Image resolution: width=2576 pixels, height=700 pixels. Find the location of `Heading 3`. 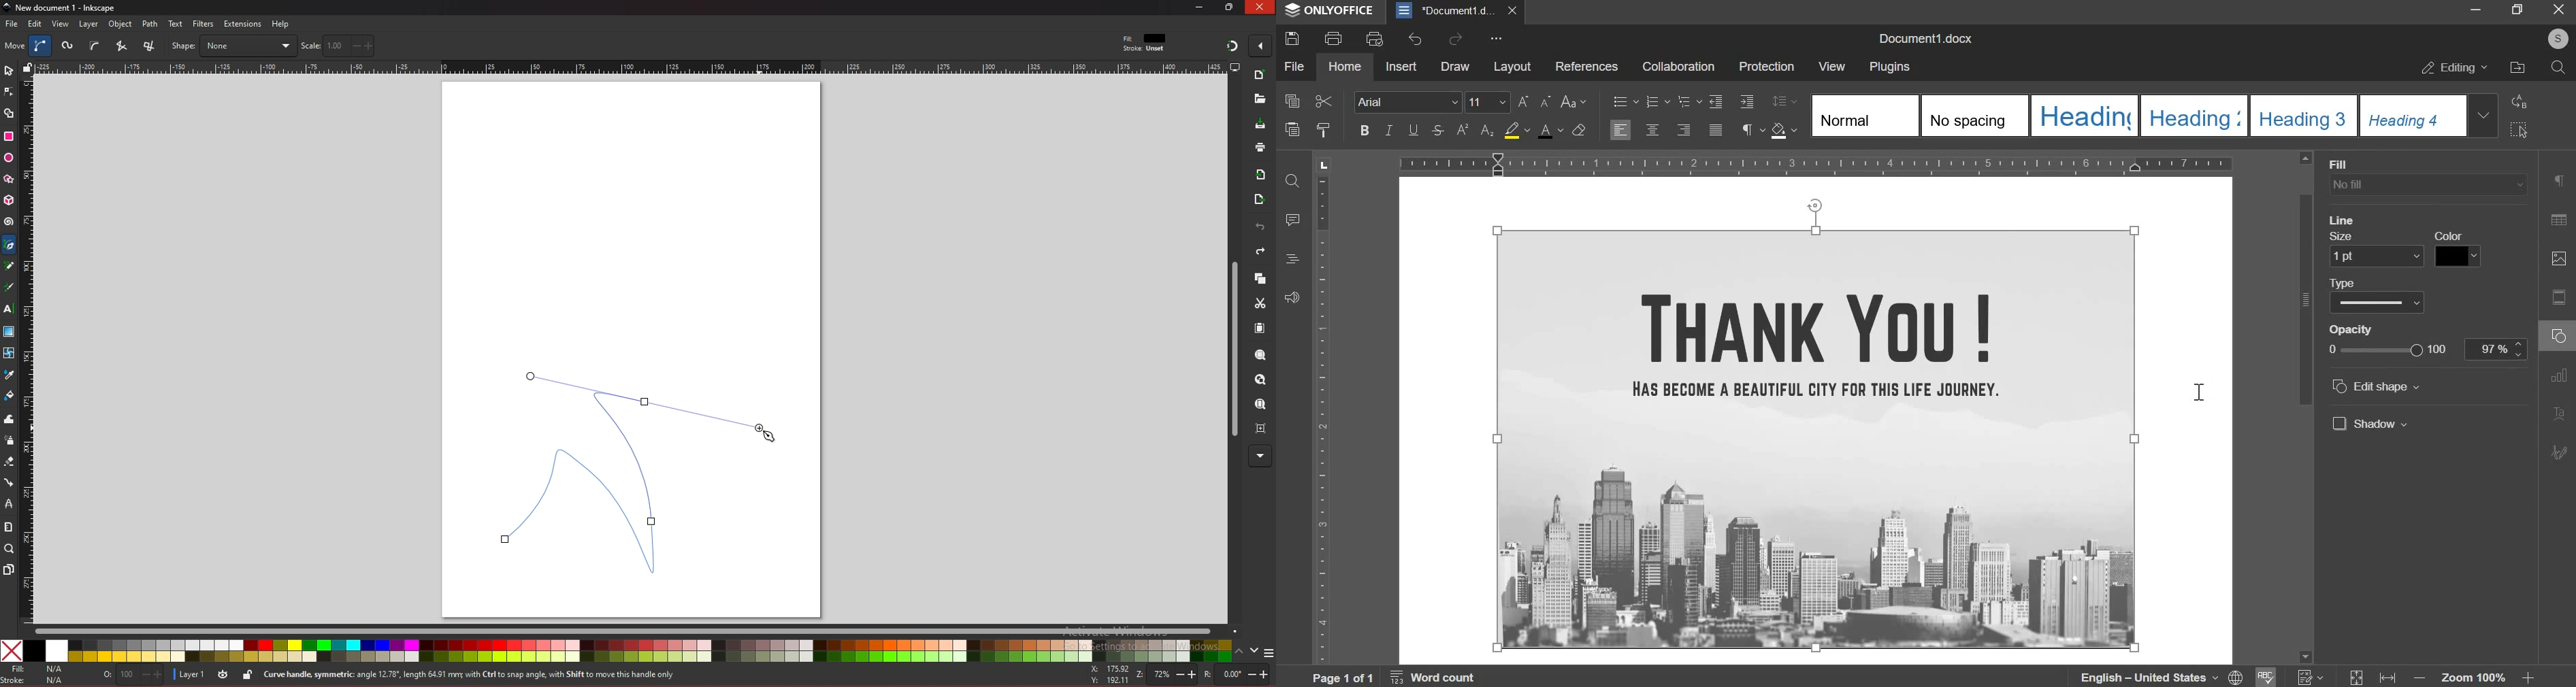

Heading 3 is located at coordinates (2301, 116).